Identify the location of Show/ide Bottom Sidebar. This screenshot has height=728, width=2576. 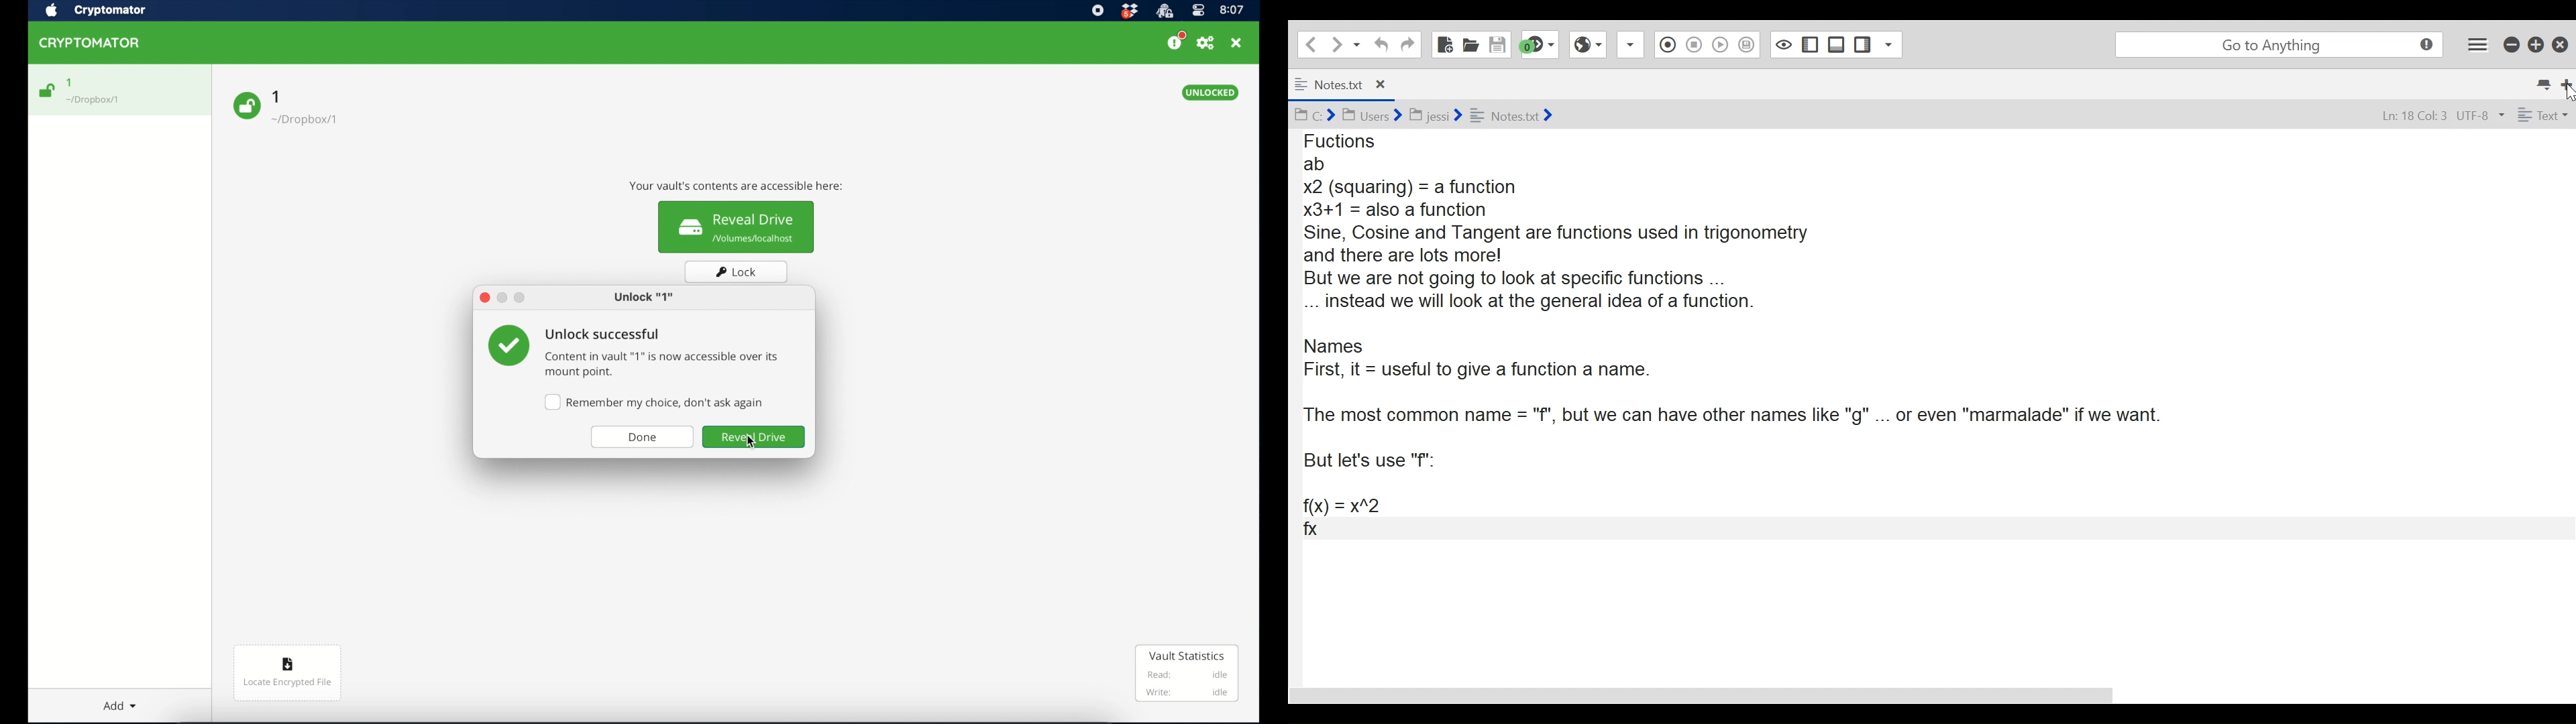
(1836, 44).